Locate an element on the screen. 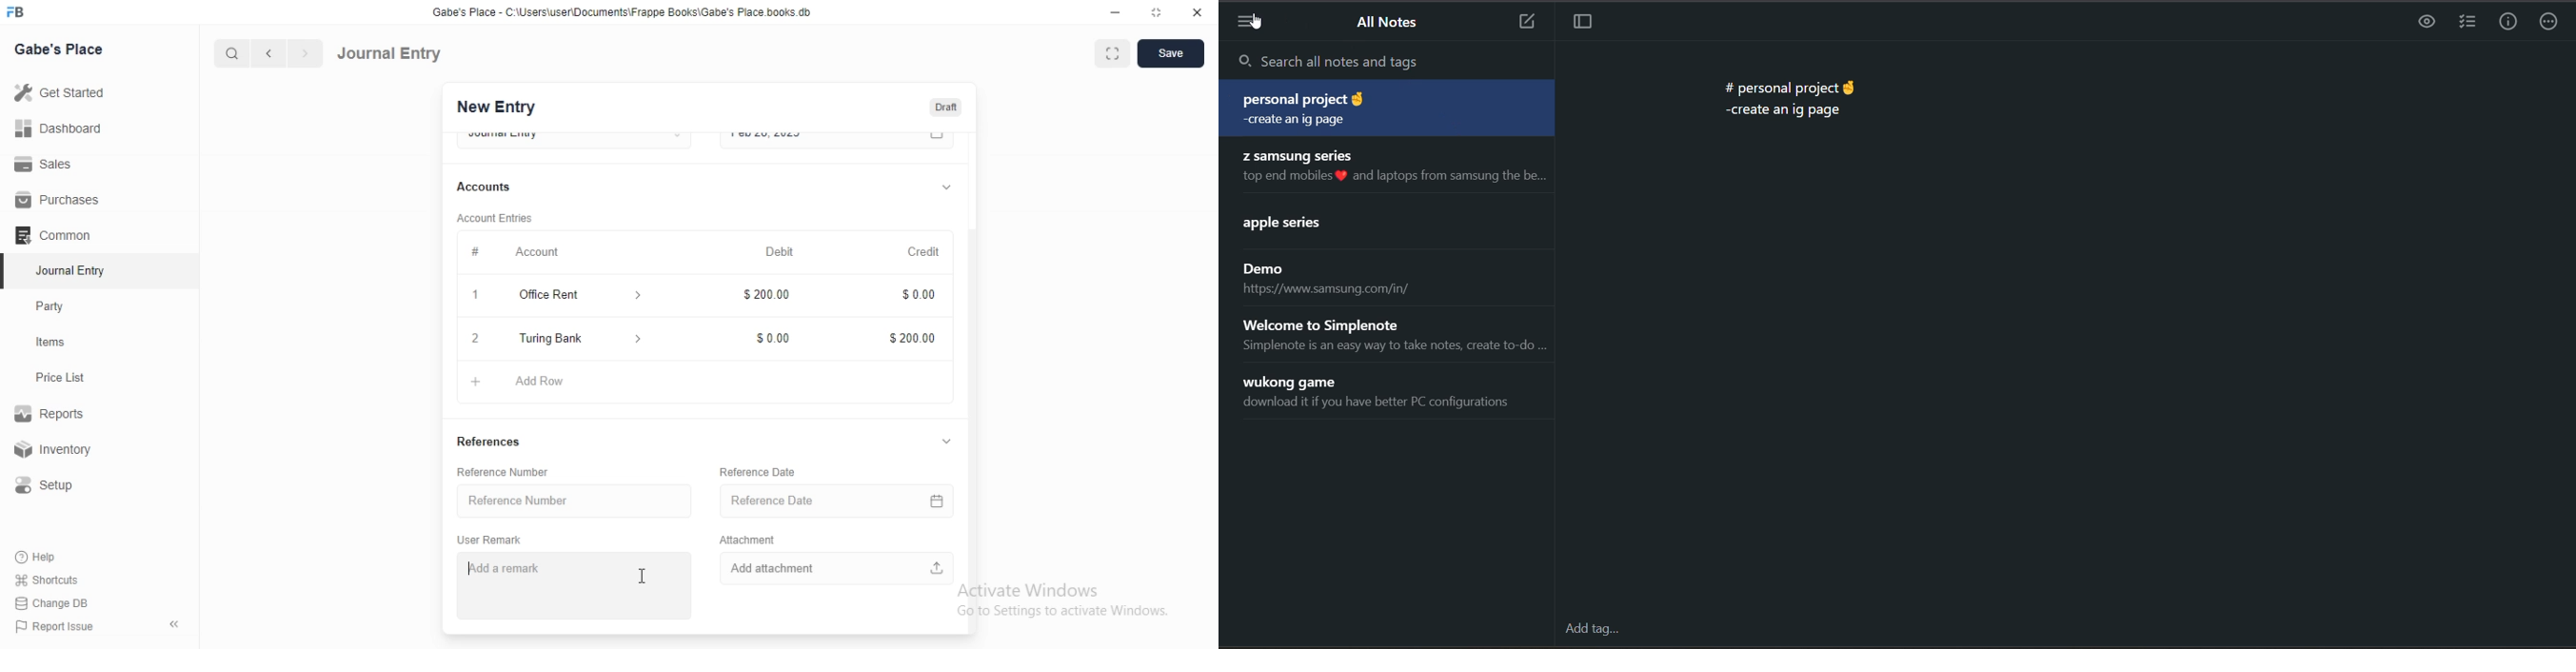  Price List is located at coordinates (59, 378).